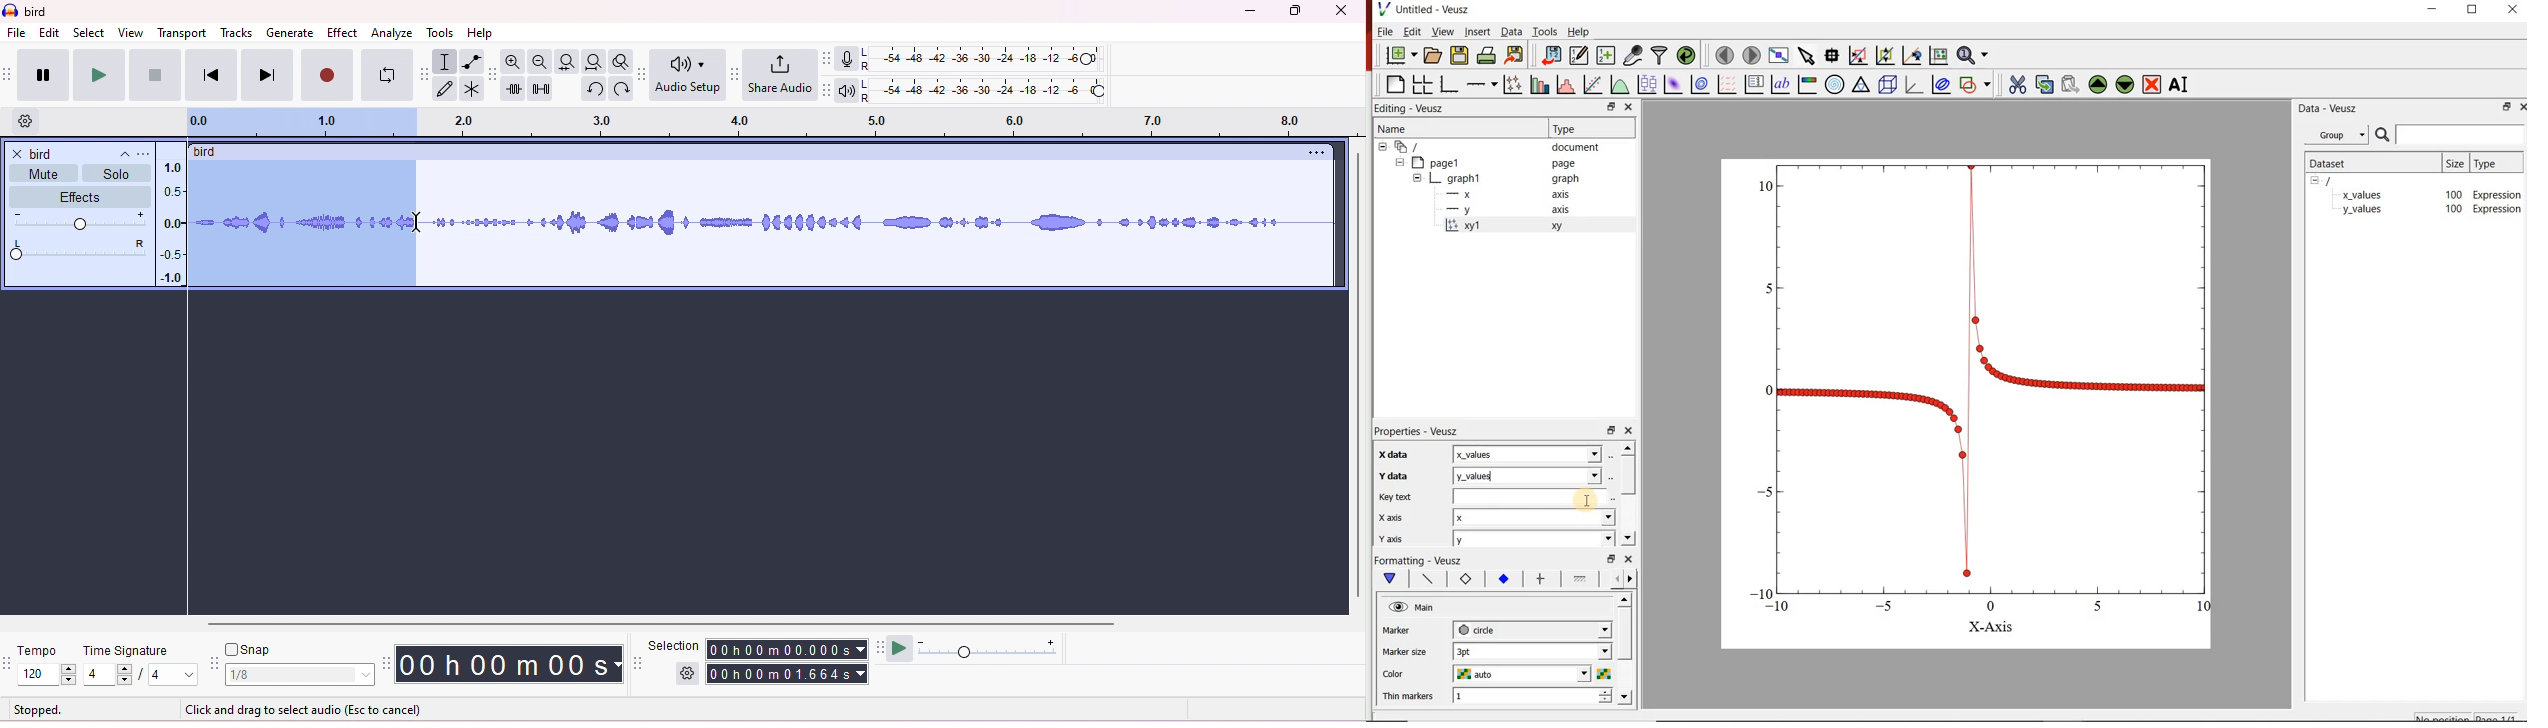 The image size is (2548, 728). I want to click on transport tool bar, so click(9, 72).